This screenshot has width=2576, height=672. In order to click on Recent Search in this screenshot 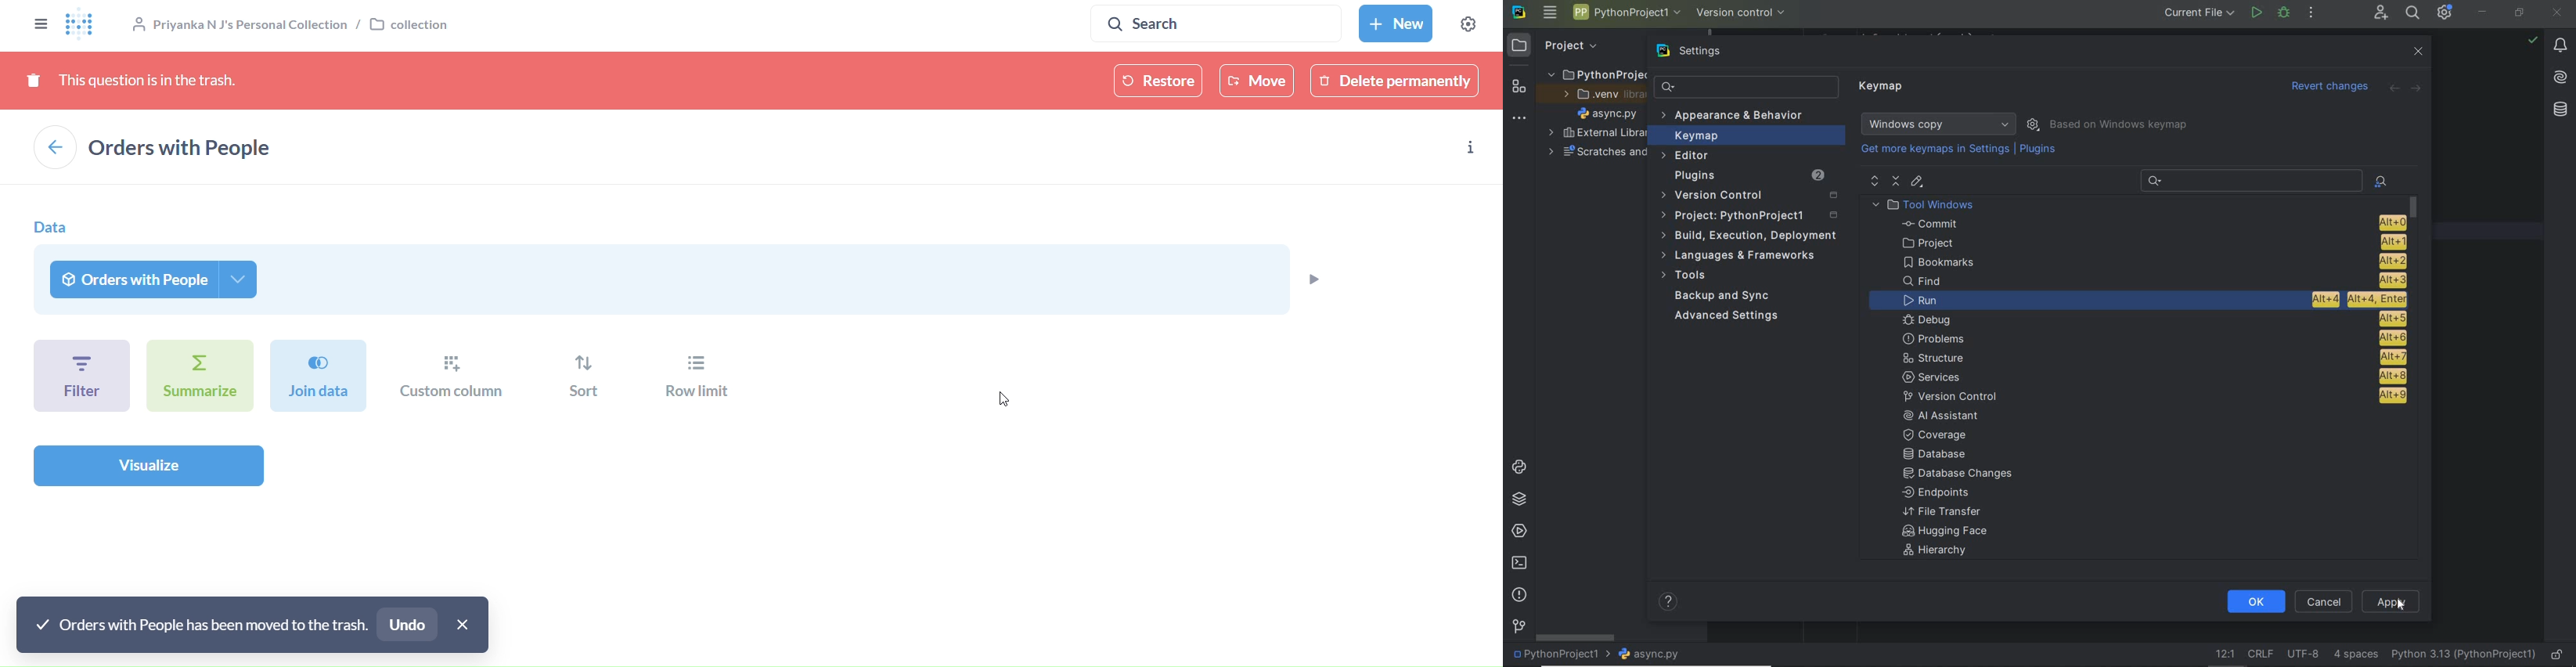, I will do `click(2249, 179)`.